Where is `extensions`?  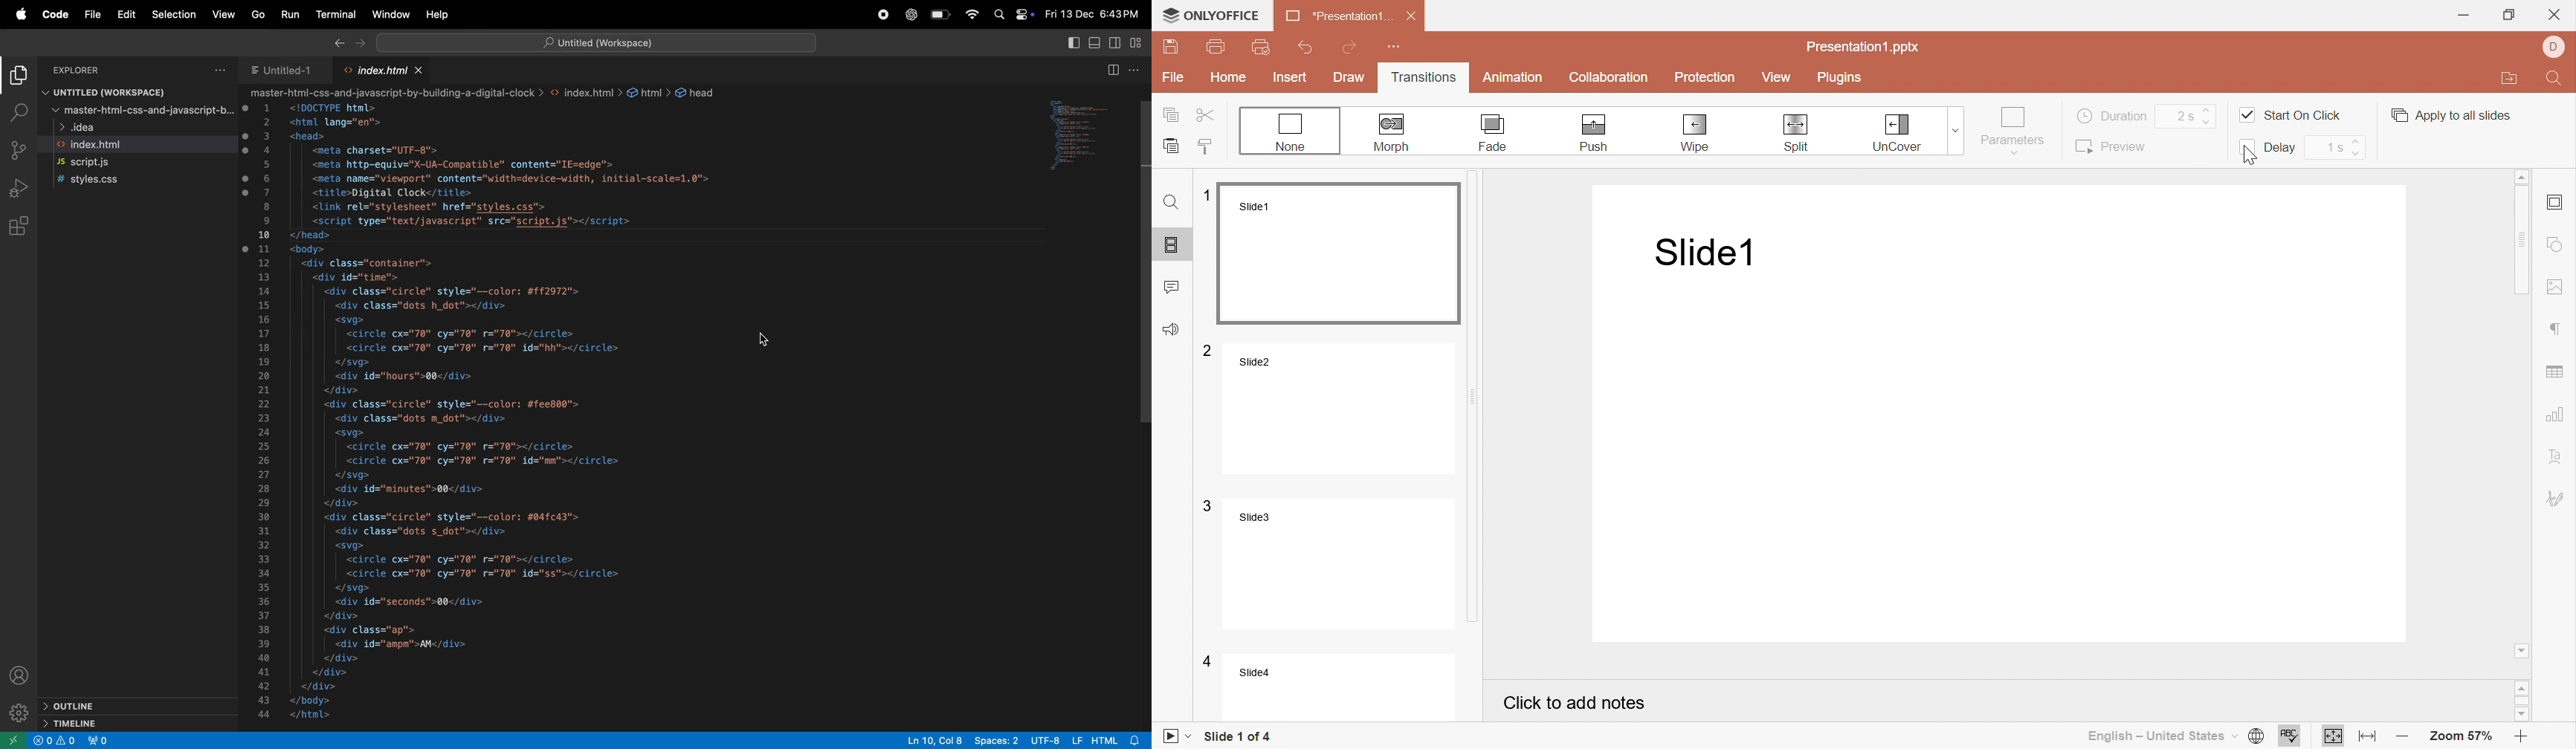 extensions is located at coordinates (18, 228).